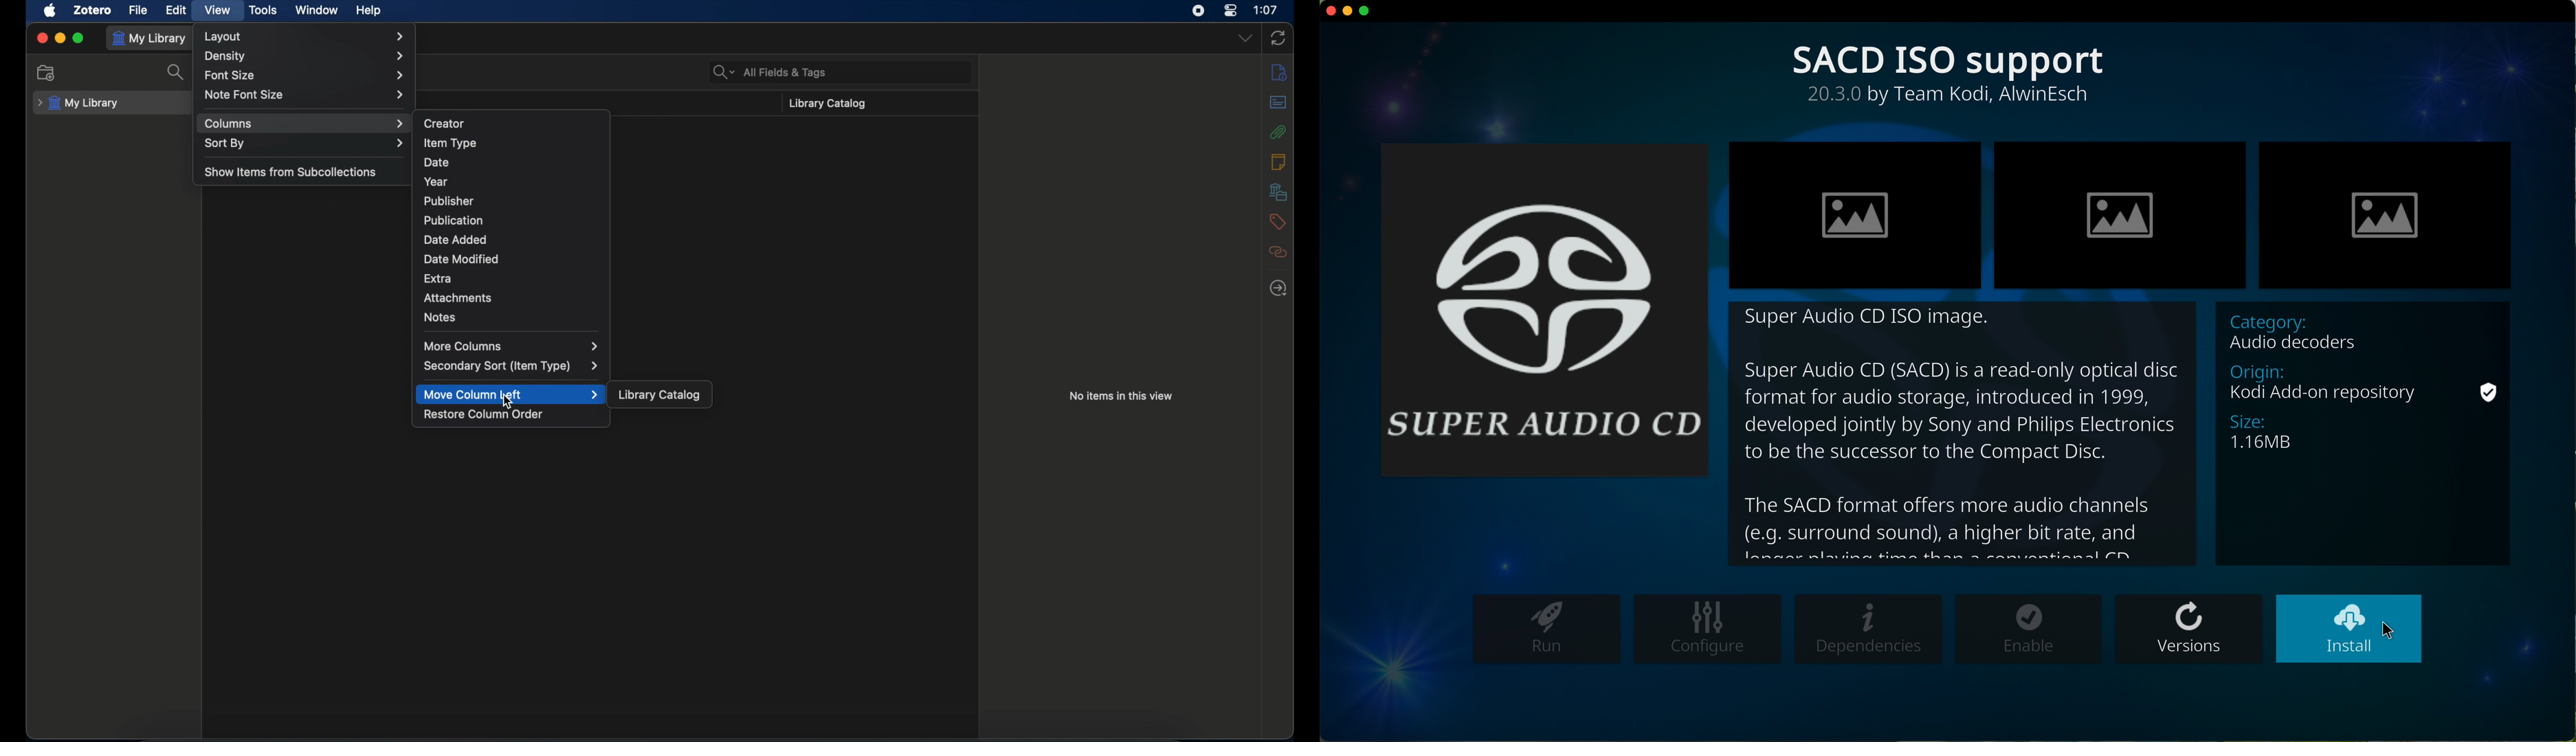 Image resolution: width=2576 pixels, height=756 pixels. I want to click on dropdown, so click(1246, 38).